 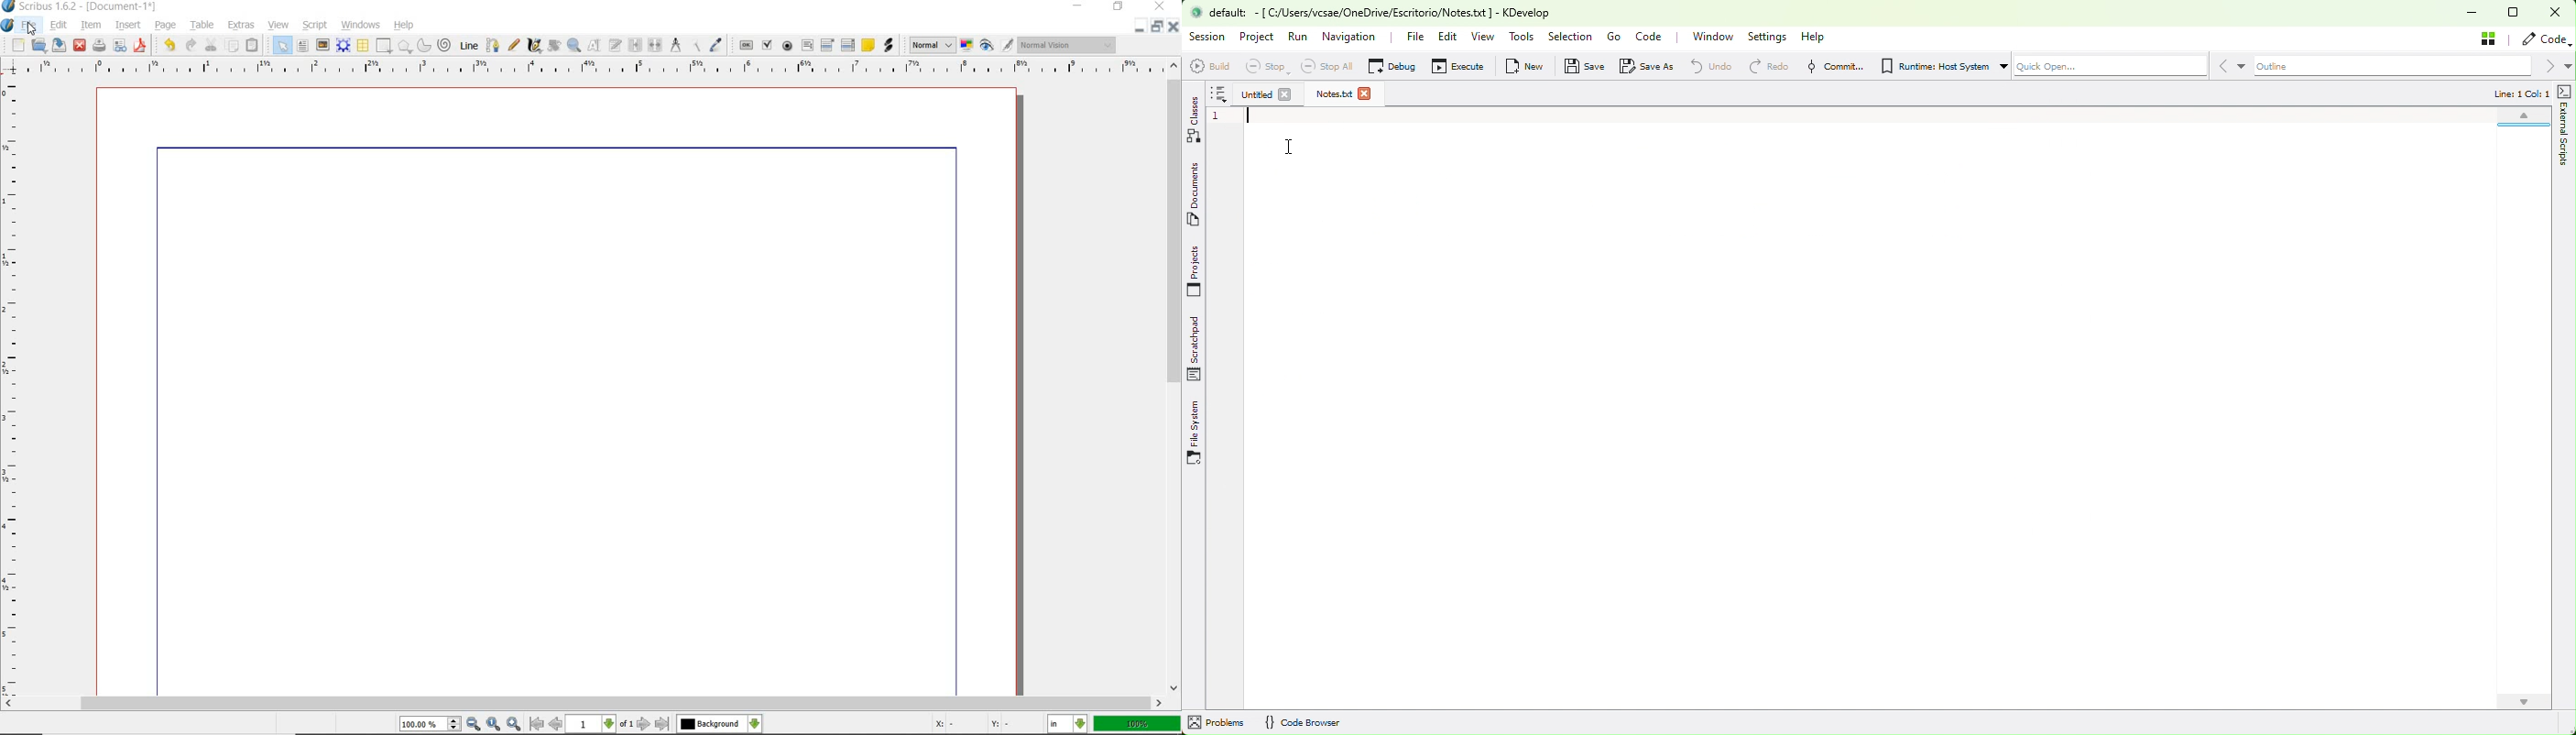 I want to click on Line, so click(x=469, y=46).